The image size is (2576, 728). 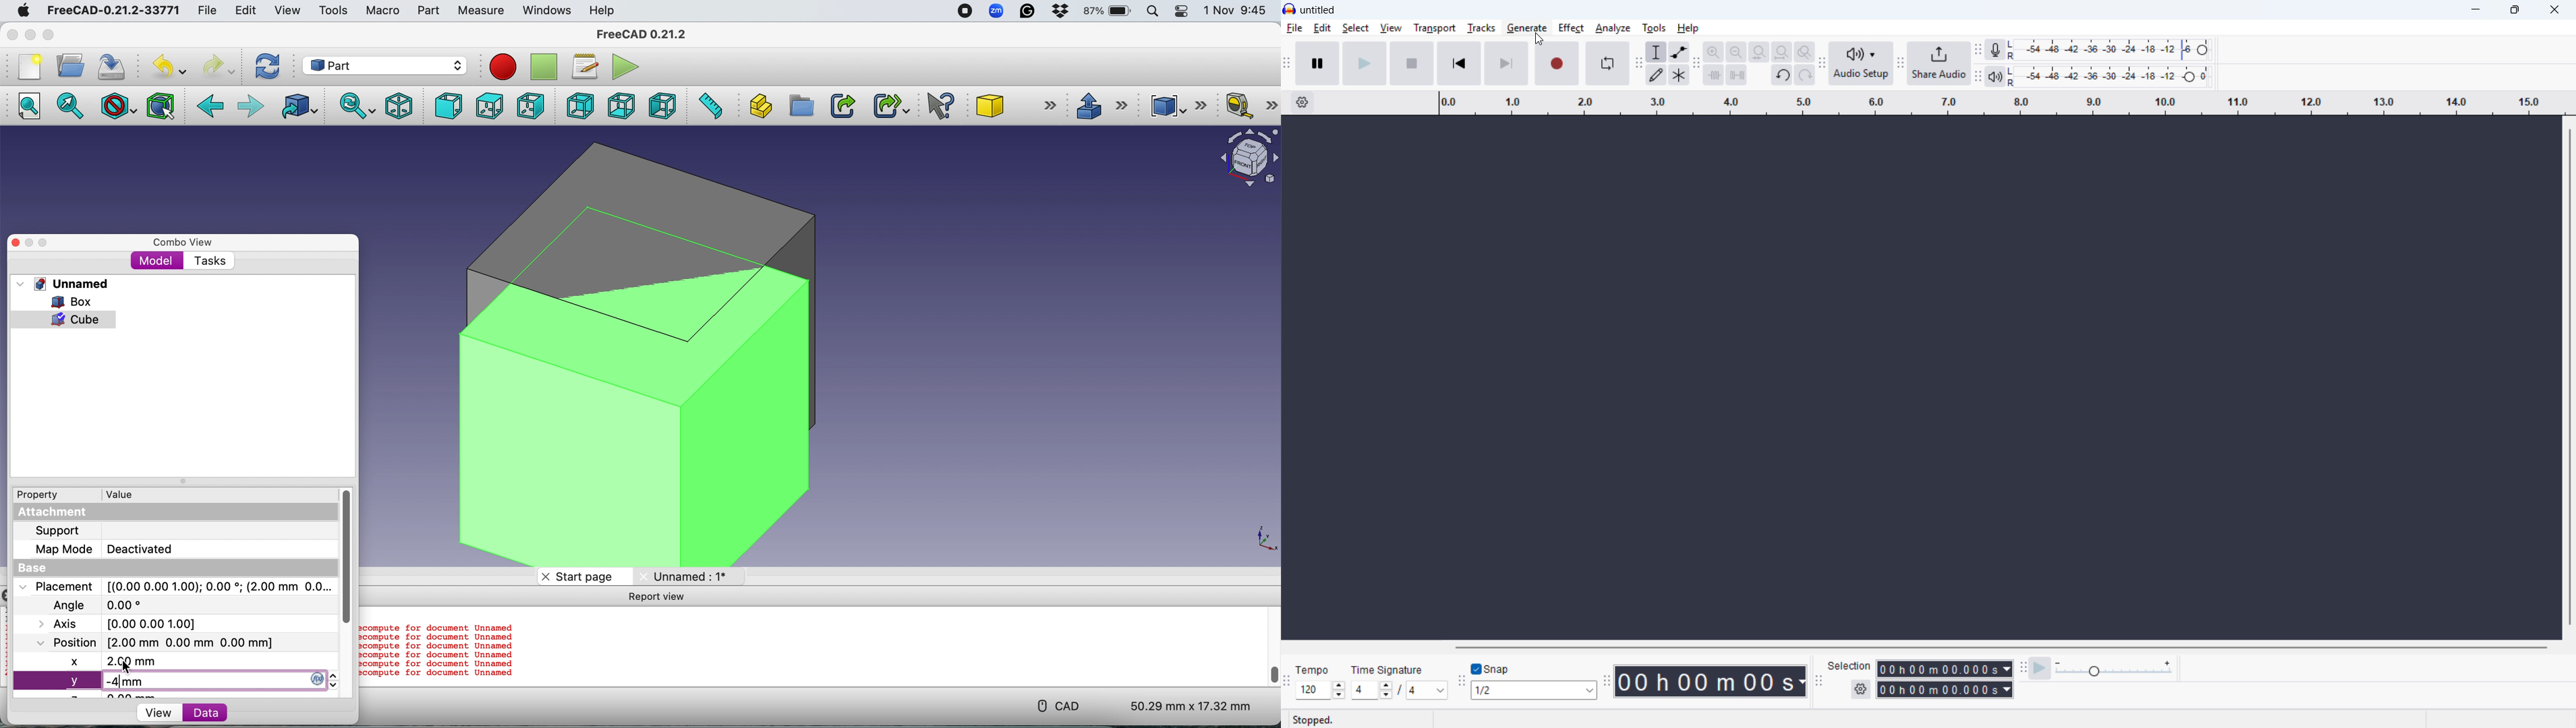 What do you see at coordinates (439, 650) in the screenshot?
I see `compute for document Unnamed` at bounding box center [439, 650].